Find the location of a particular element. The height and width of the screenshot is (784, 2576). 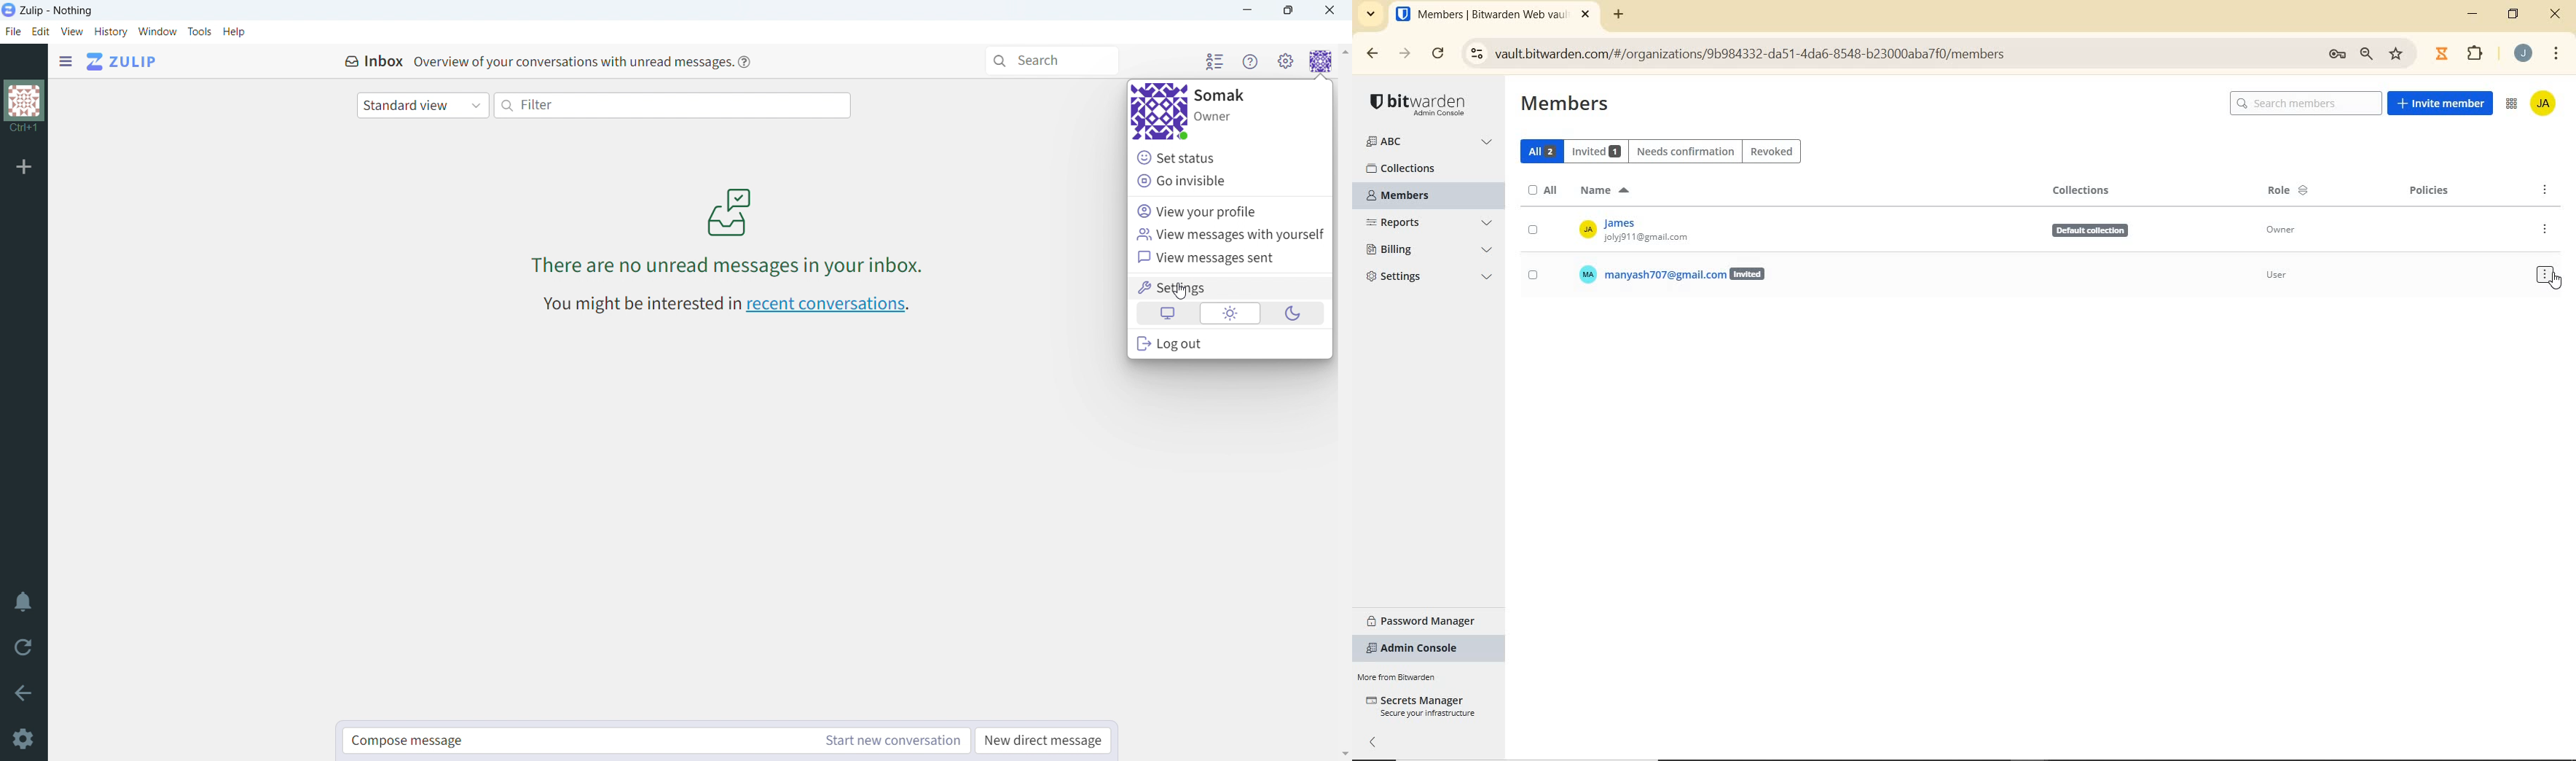

CLOSE is located at coordinates (2556, 14).